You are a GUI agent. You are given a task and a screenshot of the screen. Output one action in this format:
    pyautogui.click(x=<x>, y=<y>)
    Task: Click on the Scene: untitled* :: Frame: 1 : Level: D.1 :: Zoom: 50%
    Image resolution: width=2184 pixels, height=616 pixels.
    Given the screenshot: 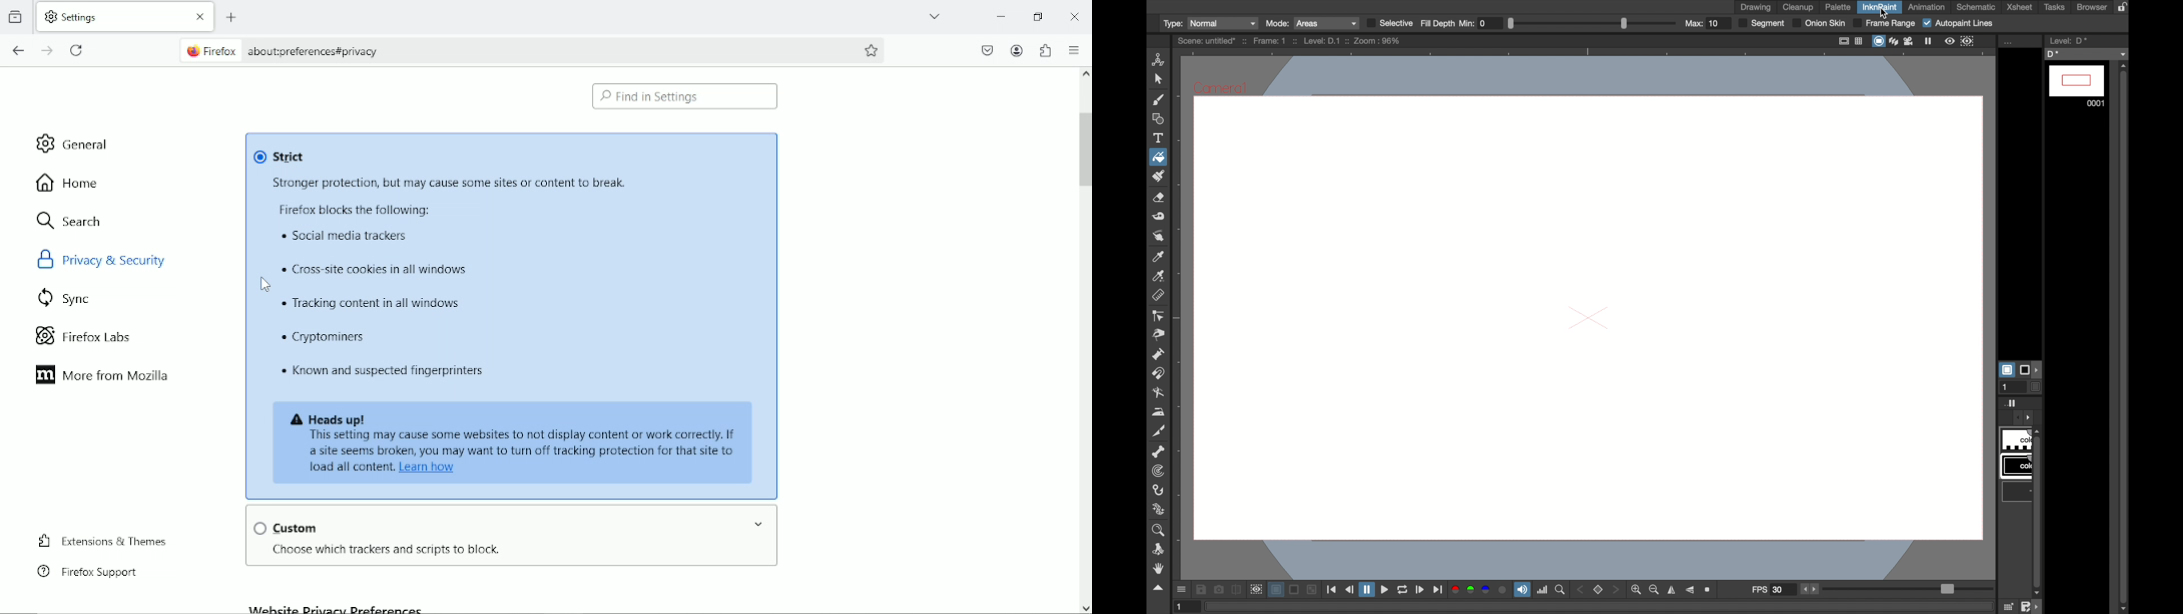 What is the action you would take?
    pyautogui.click(x=1289, y=40)
    